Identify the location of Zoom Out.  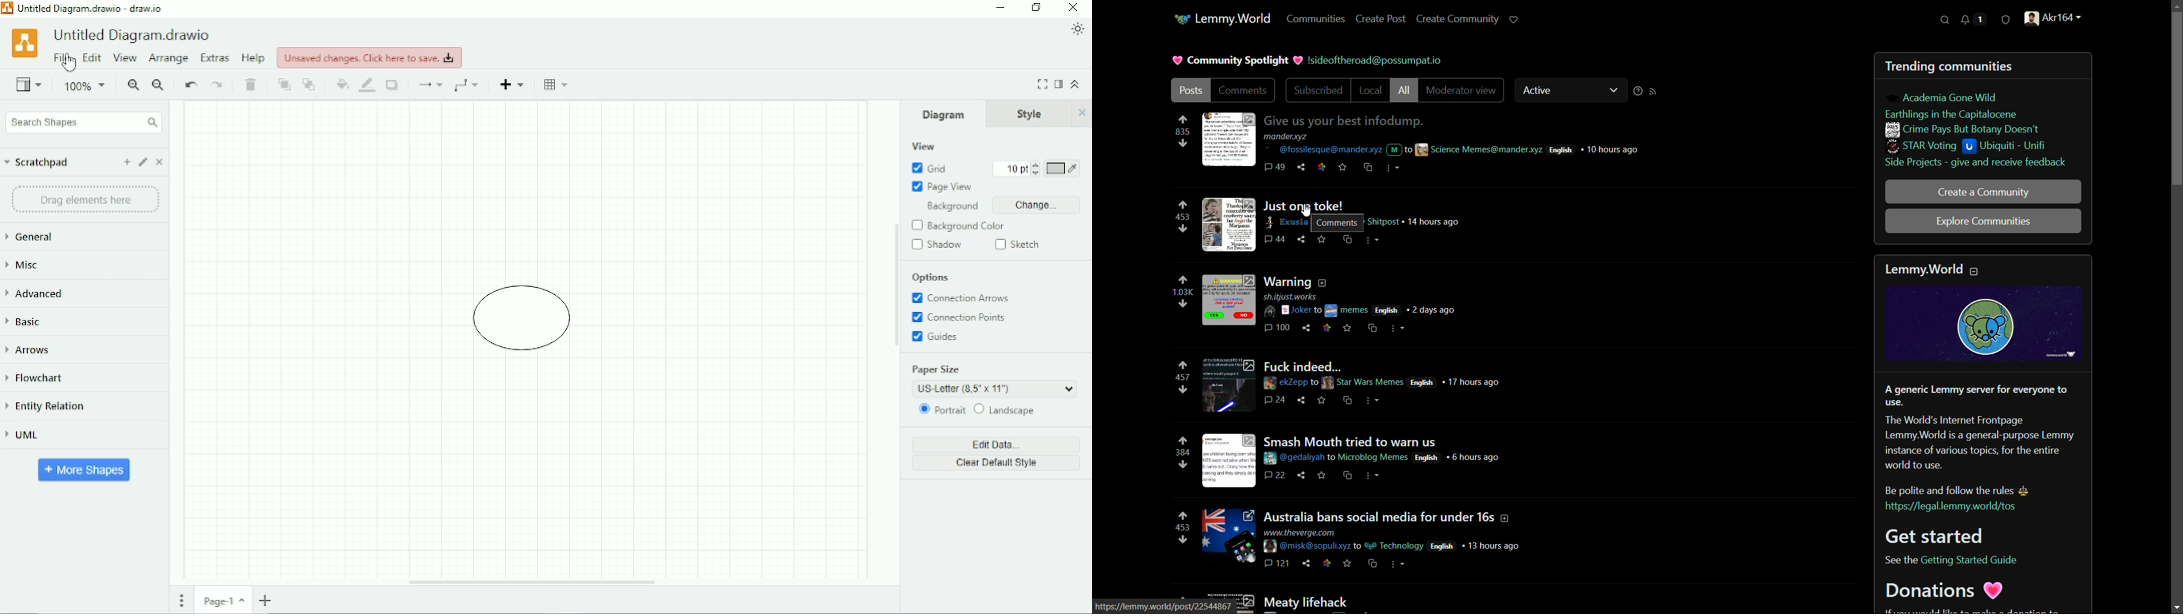
(159, 86).